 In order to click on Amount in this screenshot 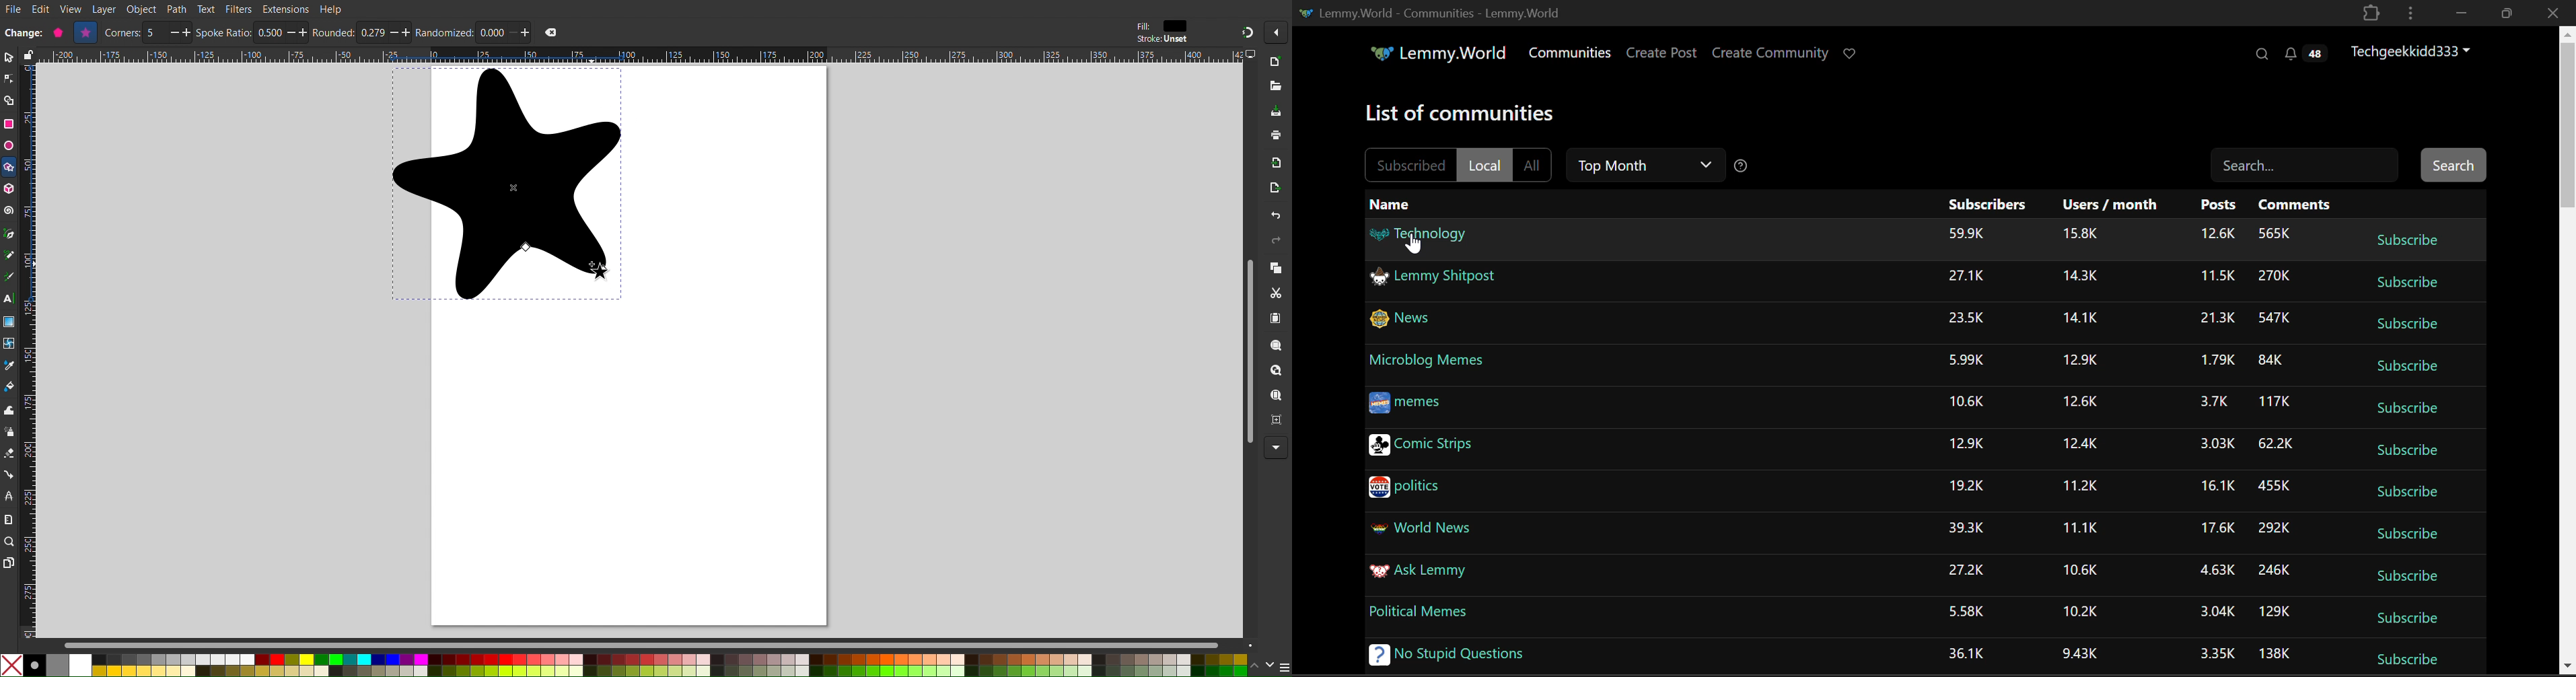, I will do `click(2080, 530)`.